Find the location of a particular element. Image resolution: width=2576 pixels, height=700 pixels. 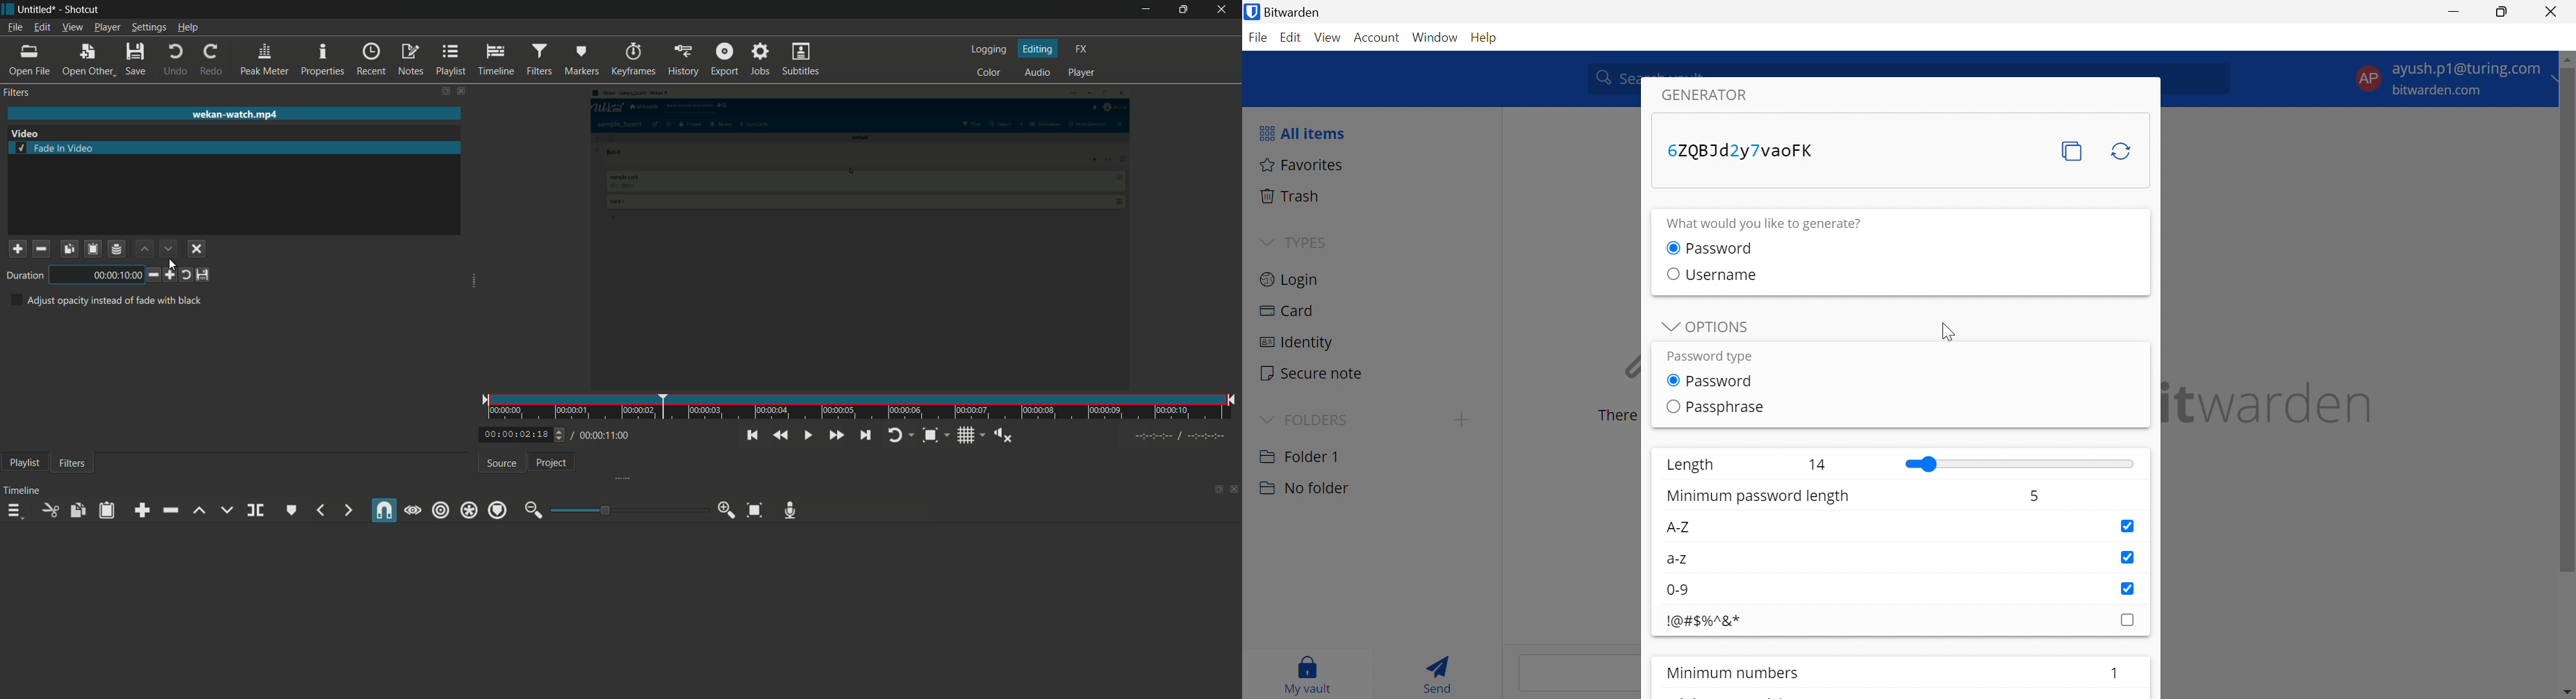

Edit is located at coordinates (1293, 38).